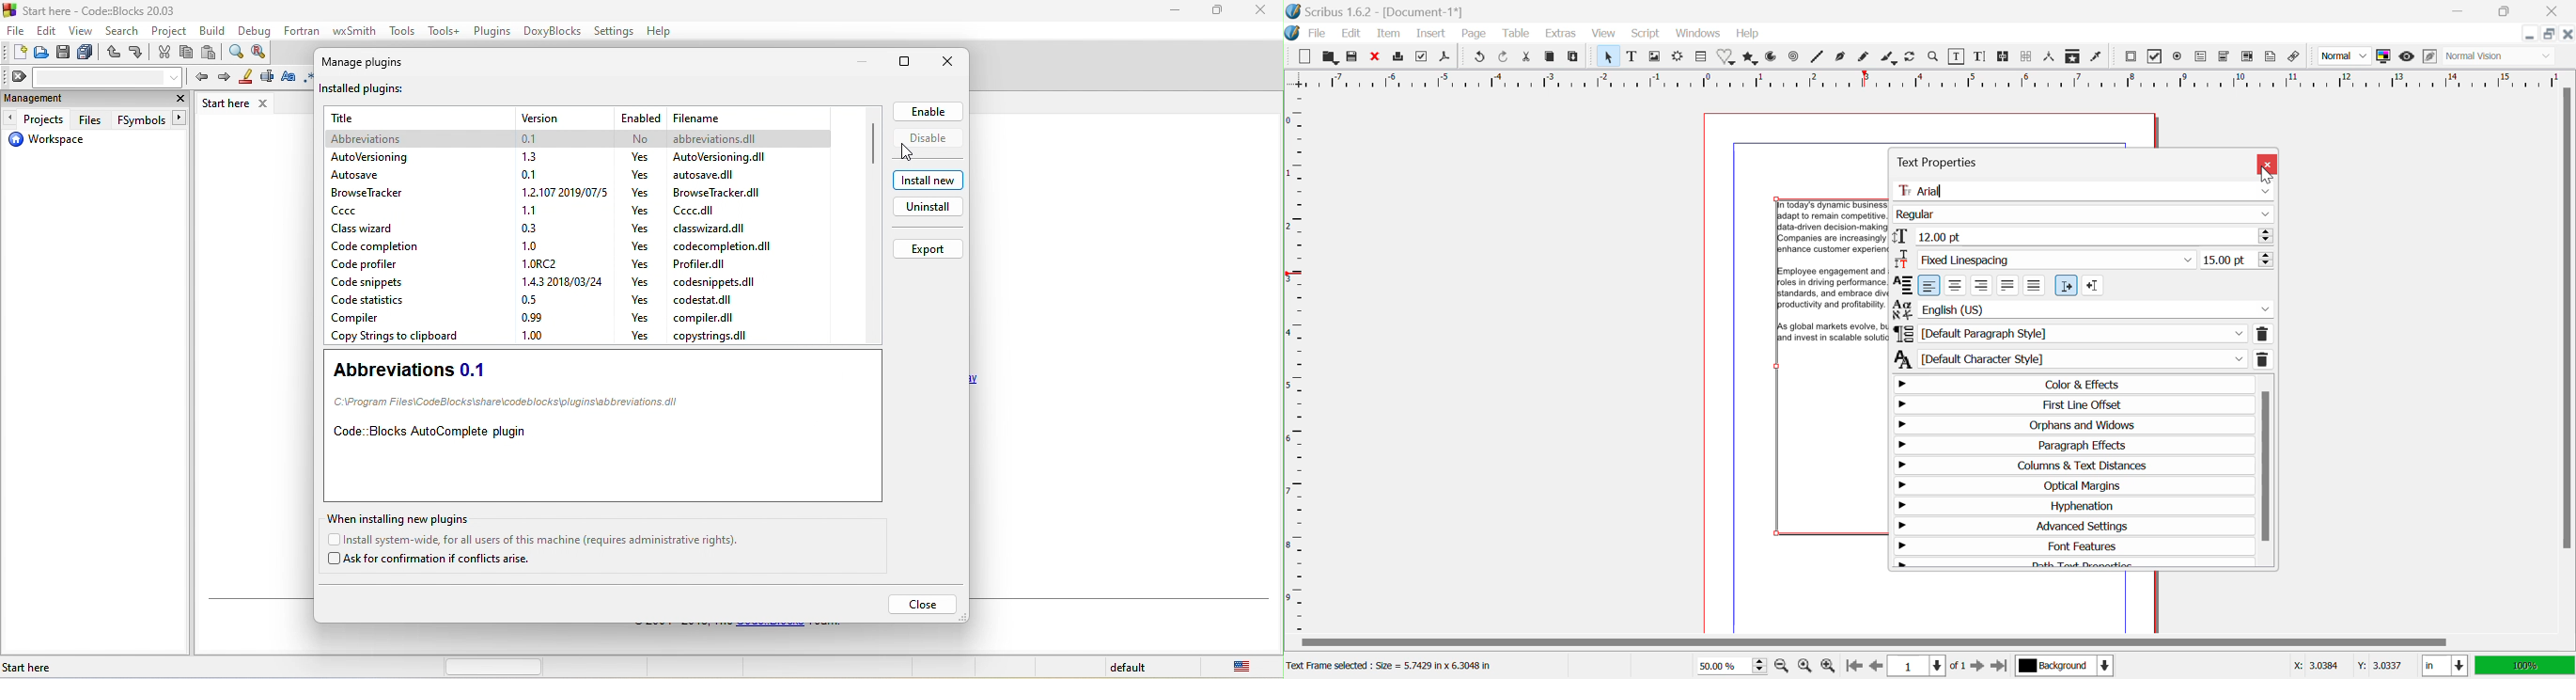 This screenshot has width=2576, height=700. Describe the element at coordinates (1245, 668) in the screenshot. I see `united state` at that location.